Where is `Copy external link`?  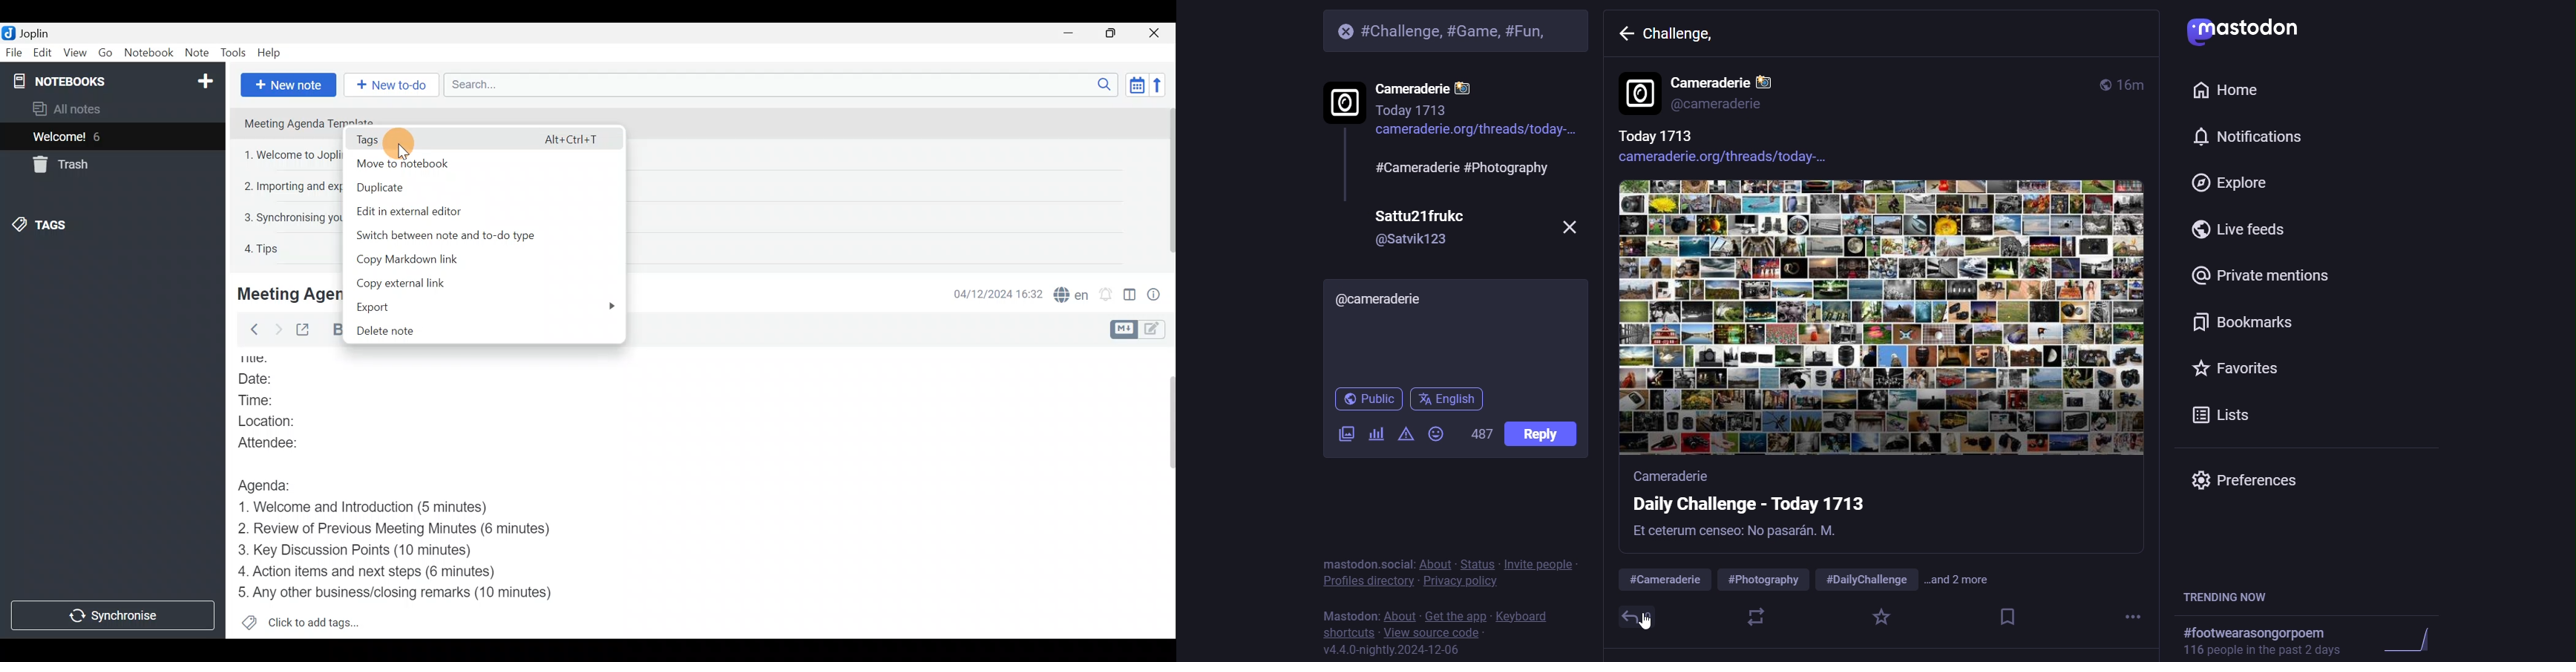
Copy external link is located at coordinates (422, 281).